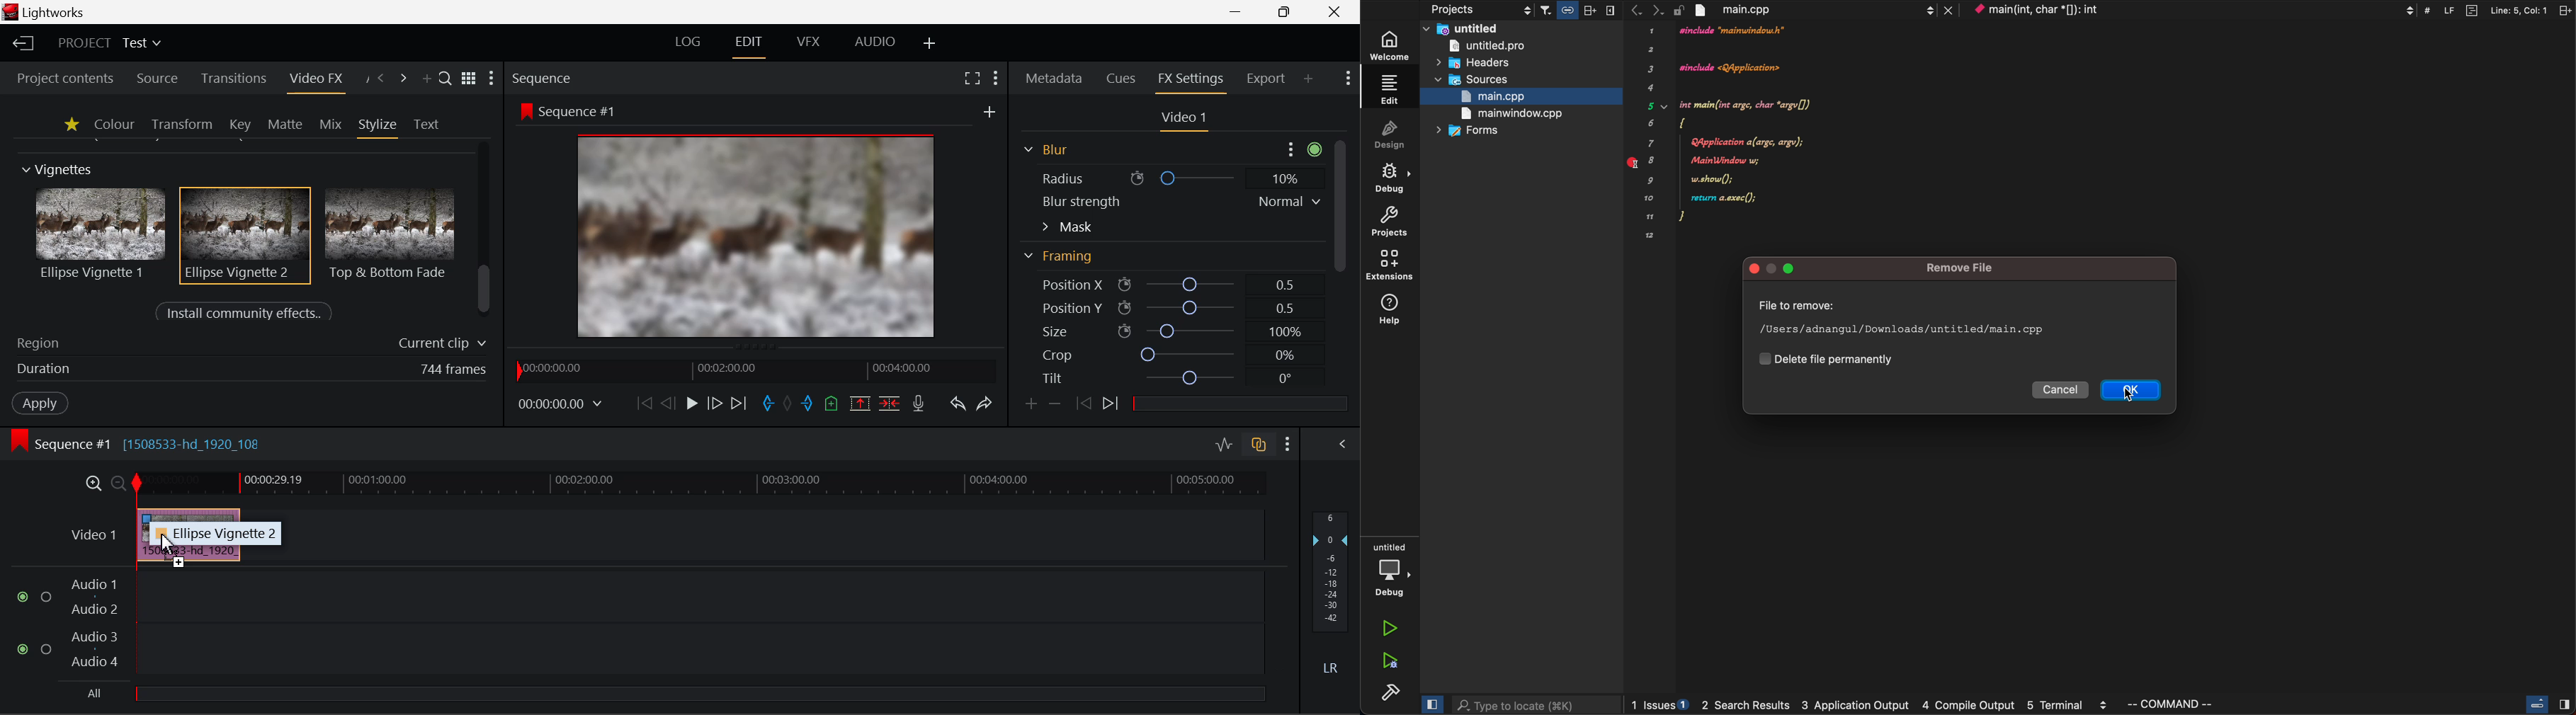 Image resolution: width=2576 pixels, height=728 pixels. I want to click on Close, so click(1333, 11).